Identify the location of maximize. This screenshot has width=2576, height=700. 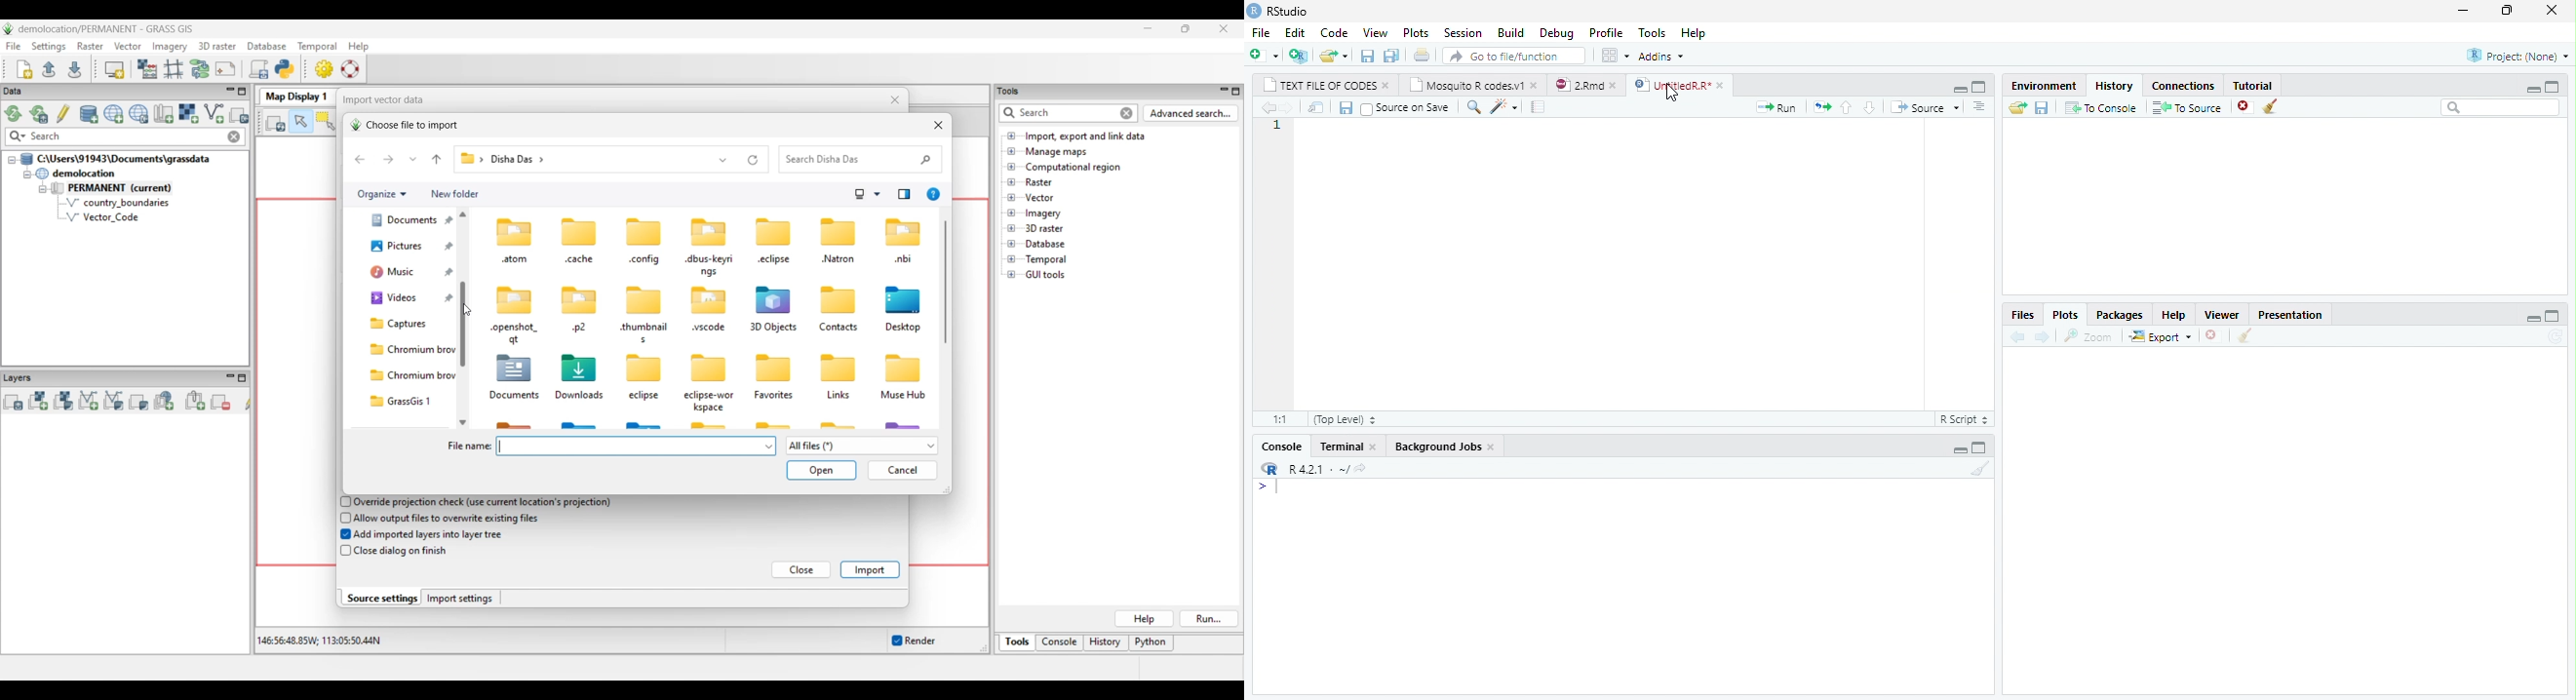
(2556, 87).